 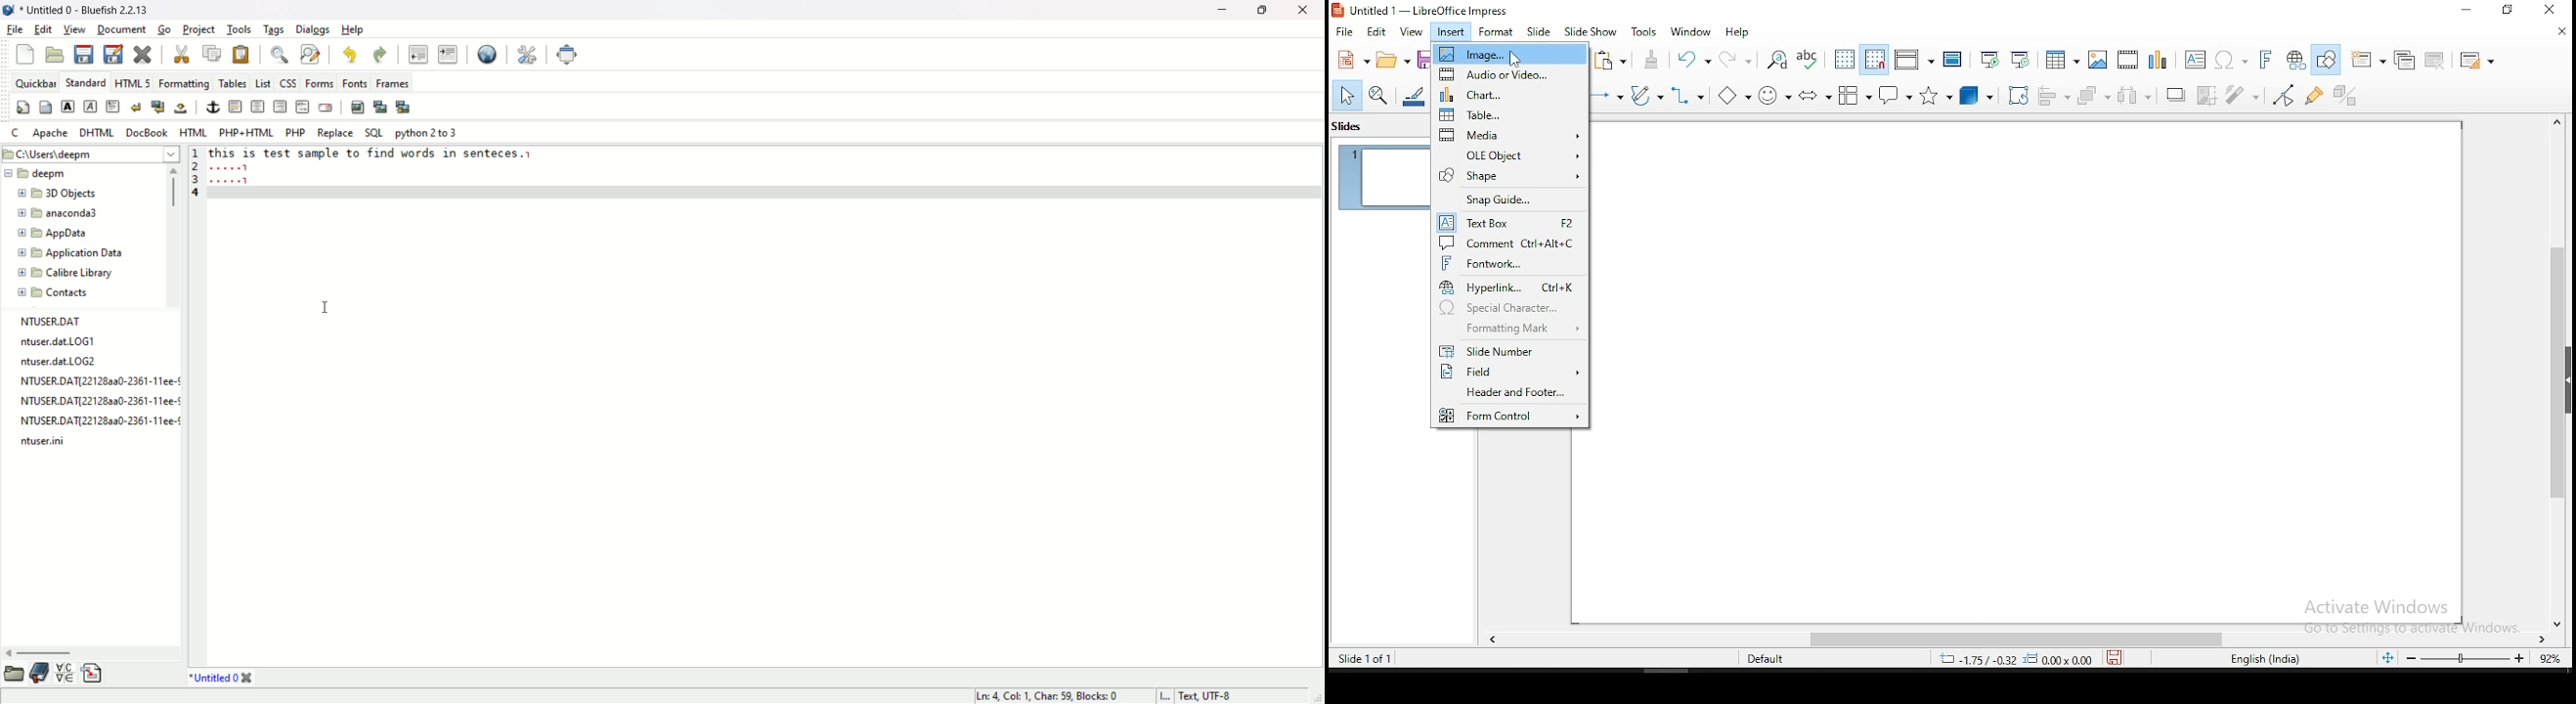 What do you see at coordinates (112, 108) in the screenshot?
I see `paragraph` at bounding box center [112, 108].